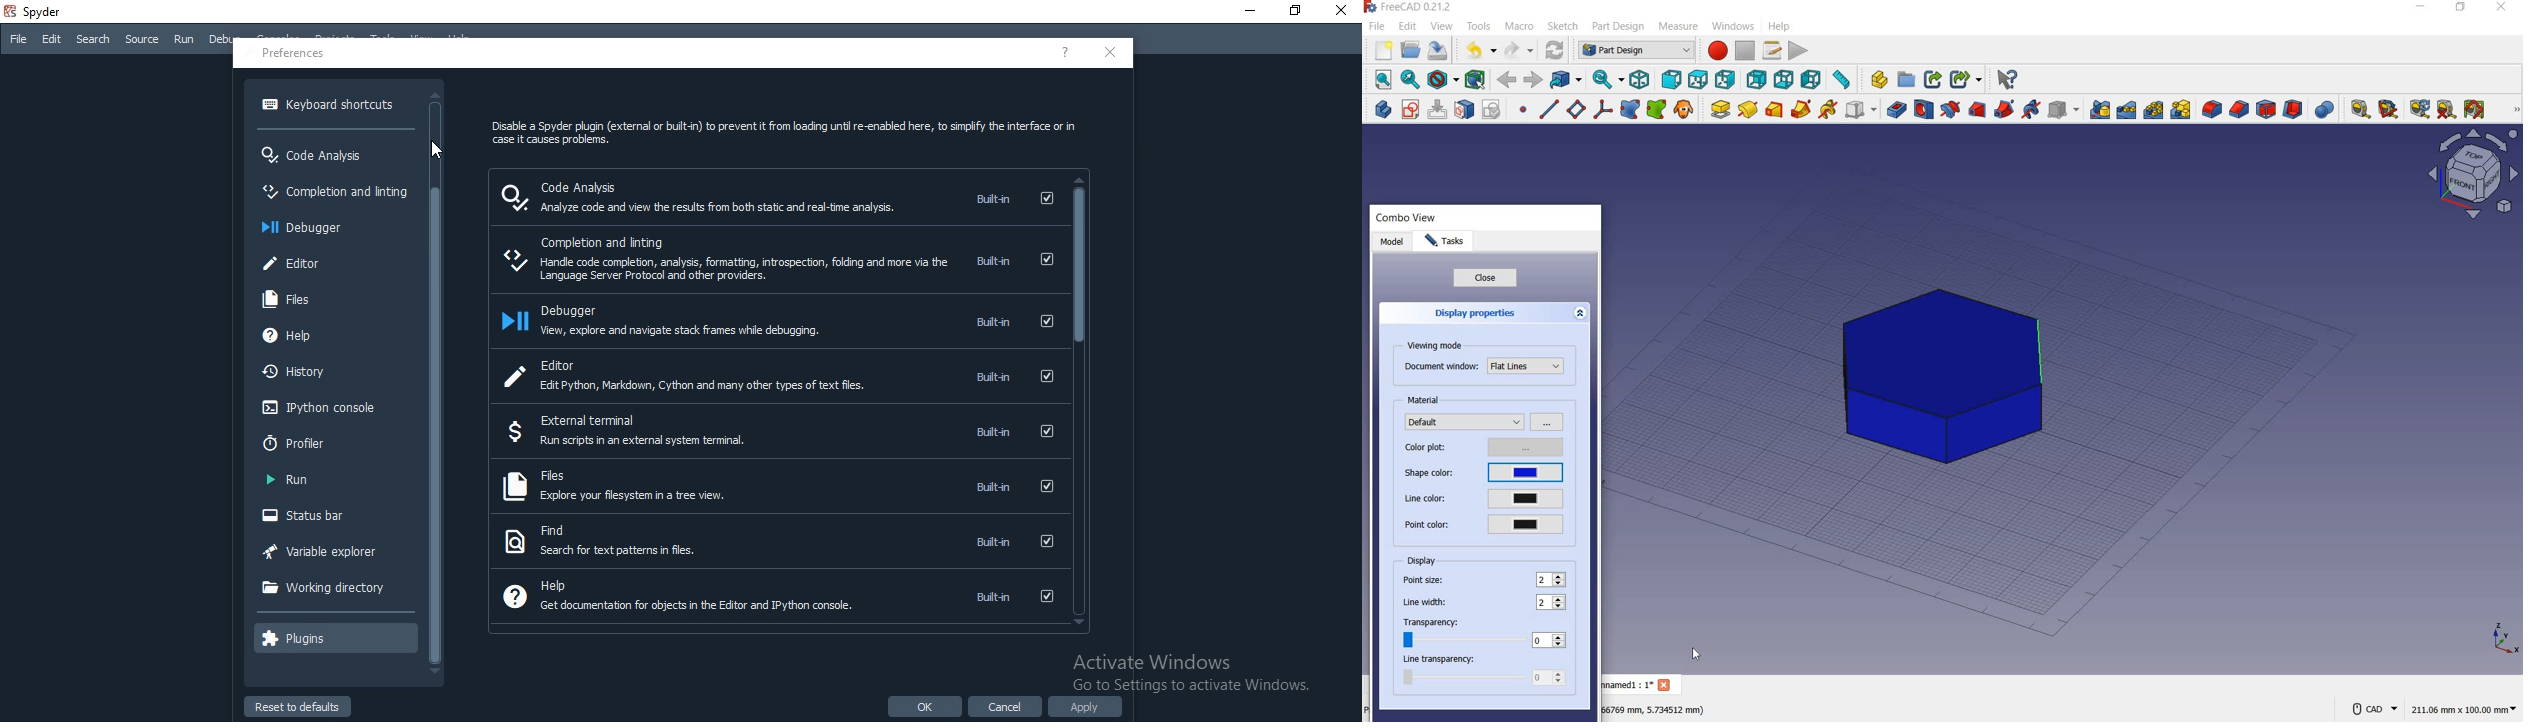  Describe the element at coordinates (922, 708) in the screenshot. I see `ok` at that location.